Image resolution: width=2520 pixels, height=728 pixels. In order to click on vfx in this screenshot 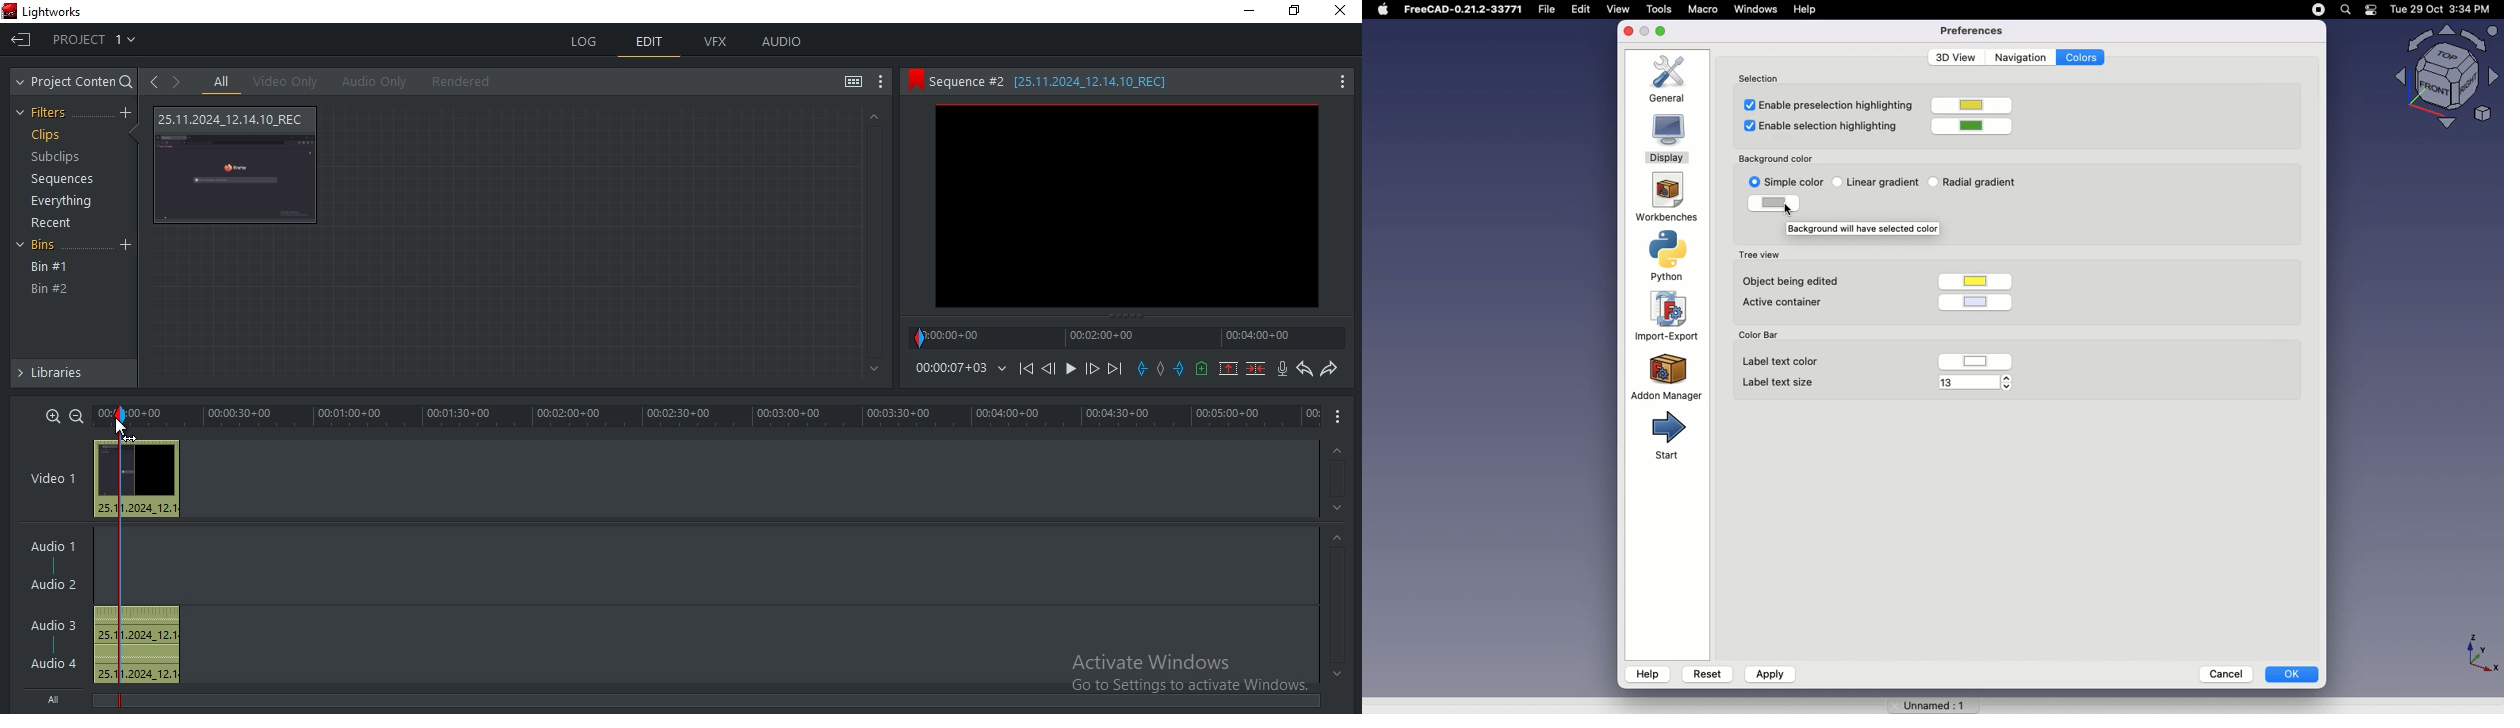, I will do `click(717, 42)`.